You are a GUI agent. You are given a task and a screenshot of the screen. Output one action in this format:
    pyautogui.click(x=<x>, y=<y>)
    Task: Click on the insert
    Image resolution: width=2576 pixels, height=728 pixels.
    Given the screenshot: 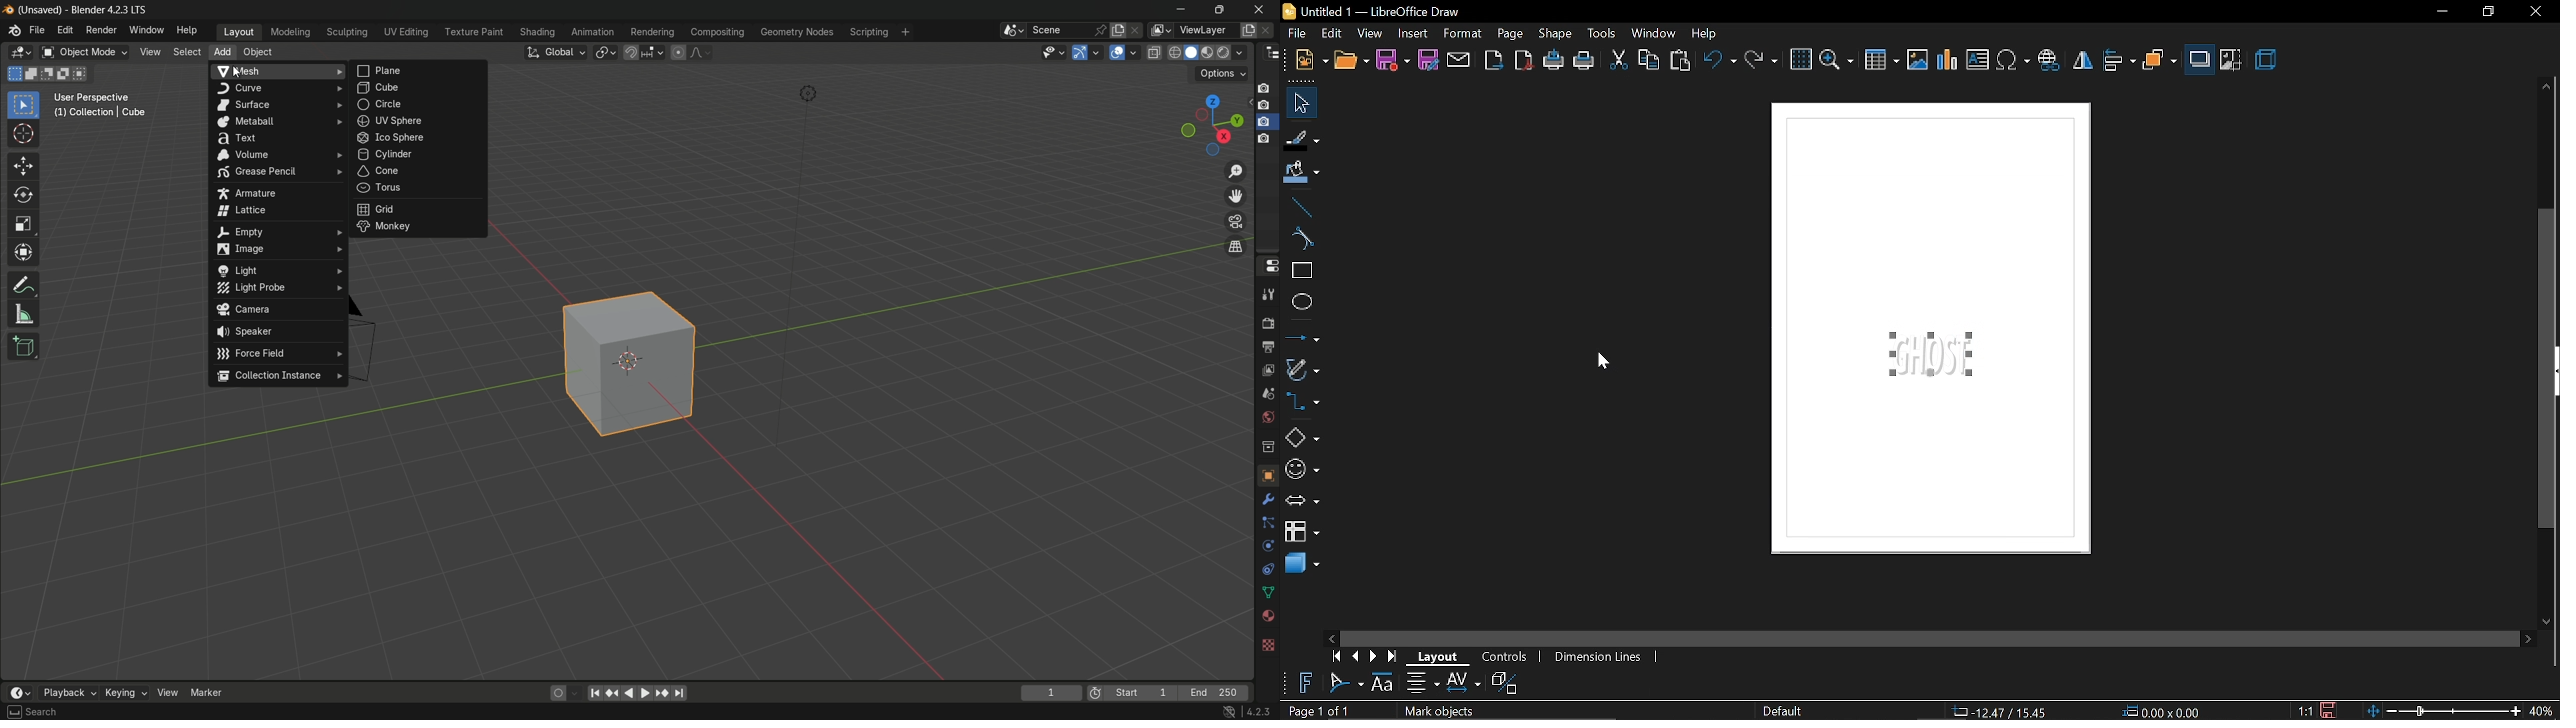 What is the action you would take?
    pyautogui.click(x=1413, y=35)
    